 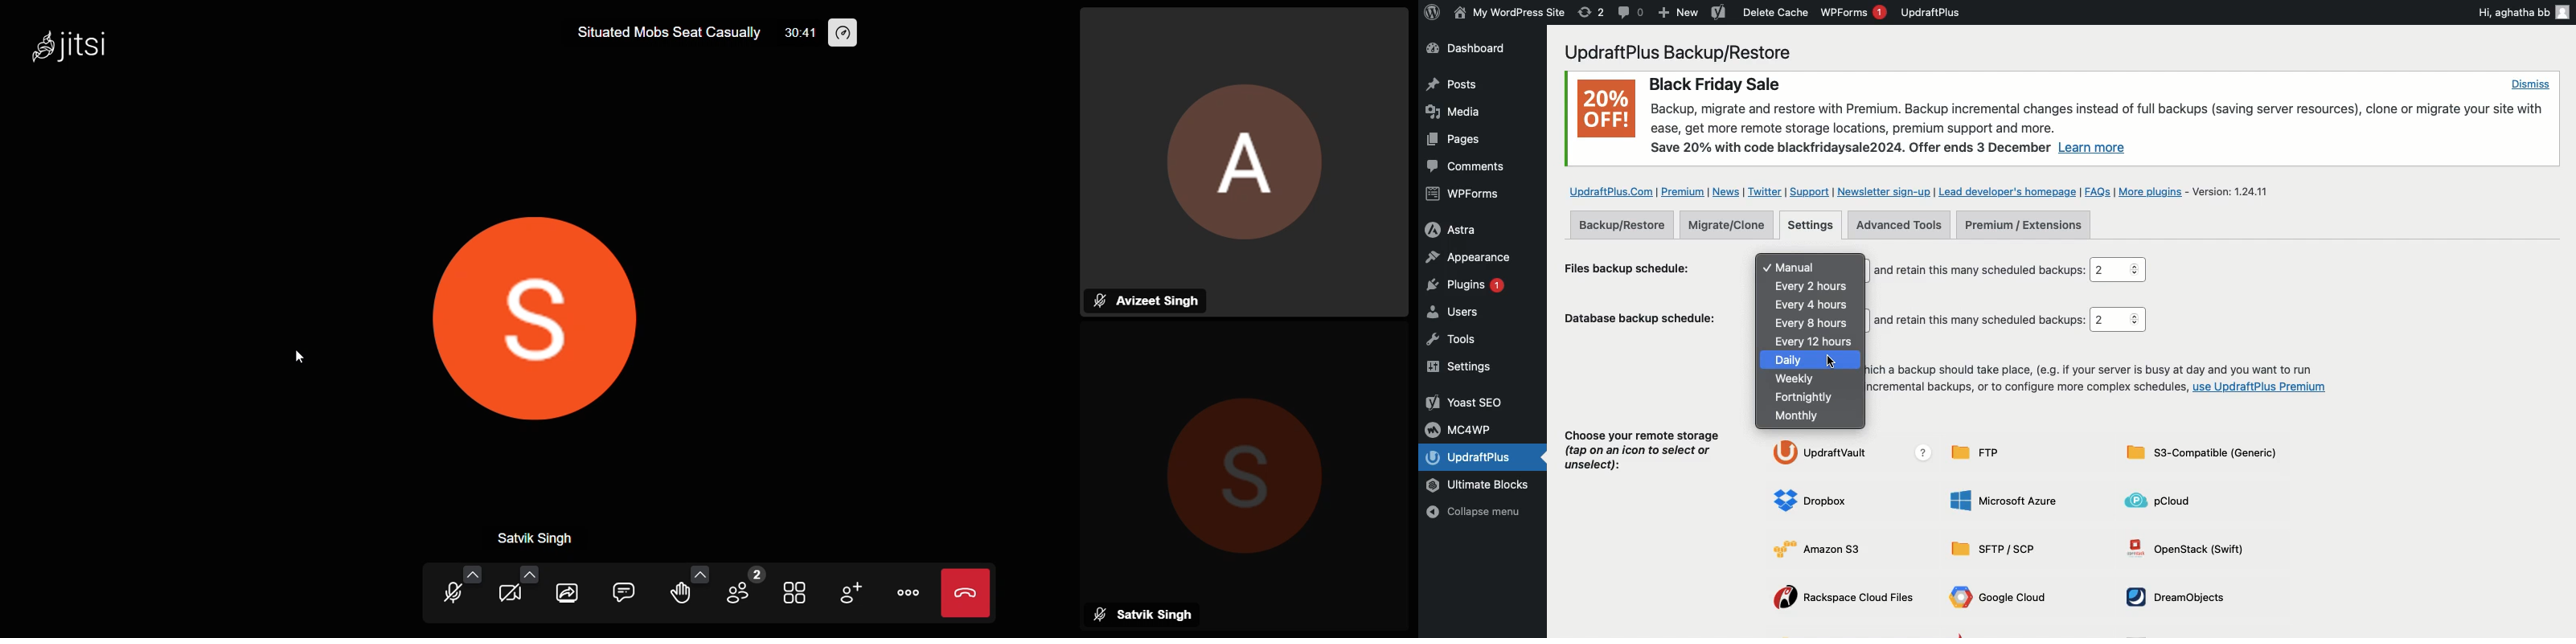 What do you see at coordinates (1451, 142) in the screenshot?
I see `Posts` at bounding box center [1451, 142].